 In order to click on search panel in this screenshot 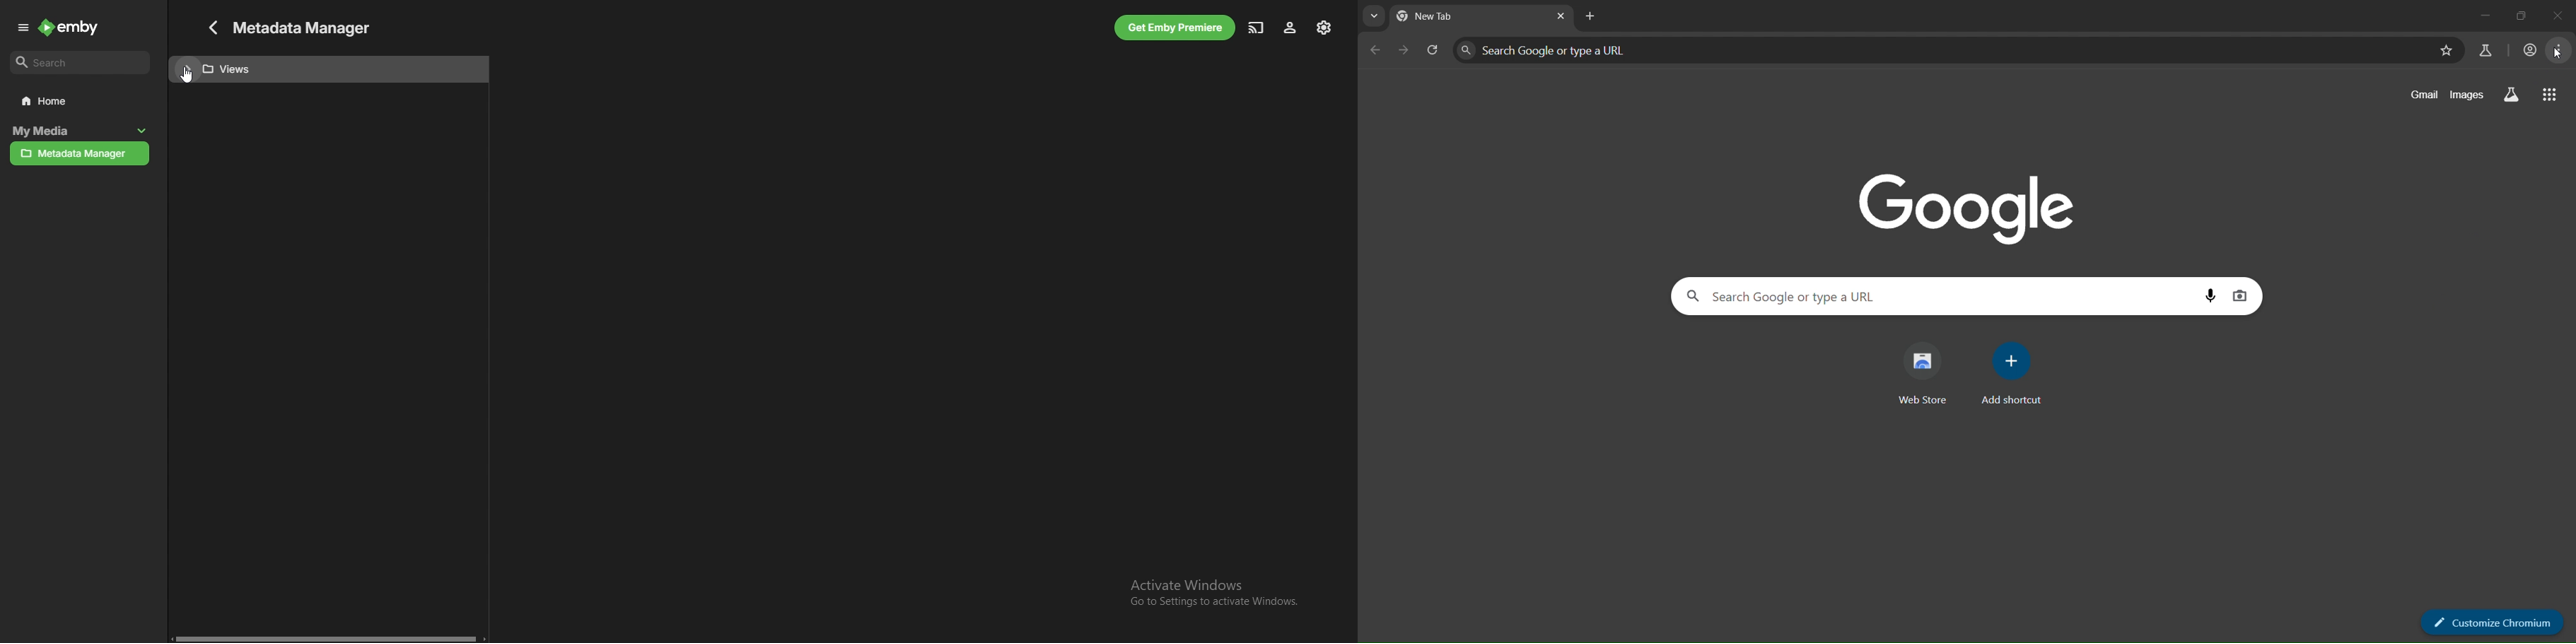, I will do `click(1945, 51)`.